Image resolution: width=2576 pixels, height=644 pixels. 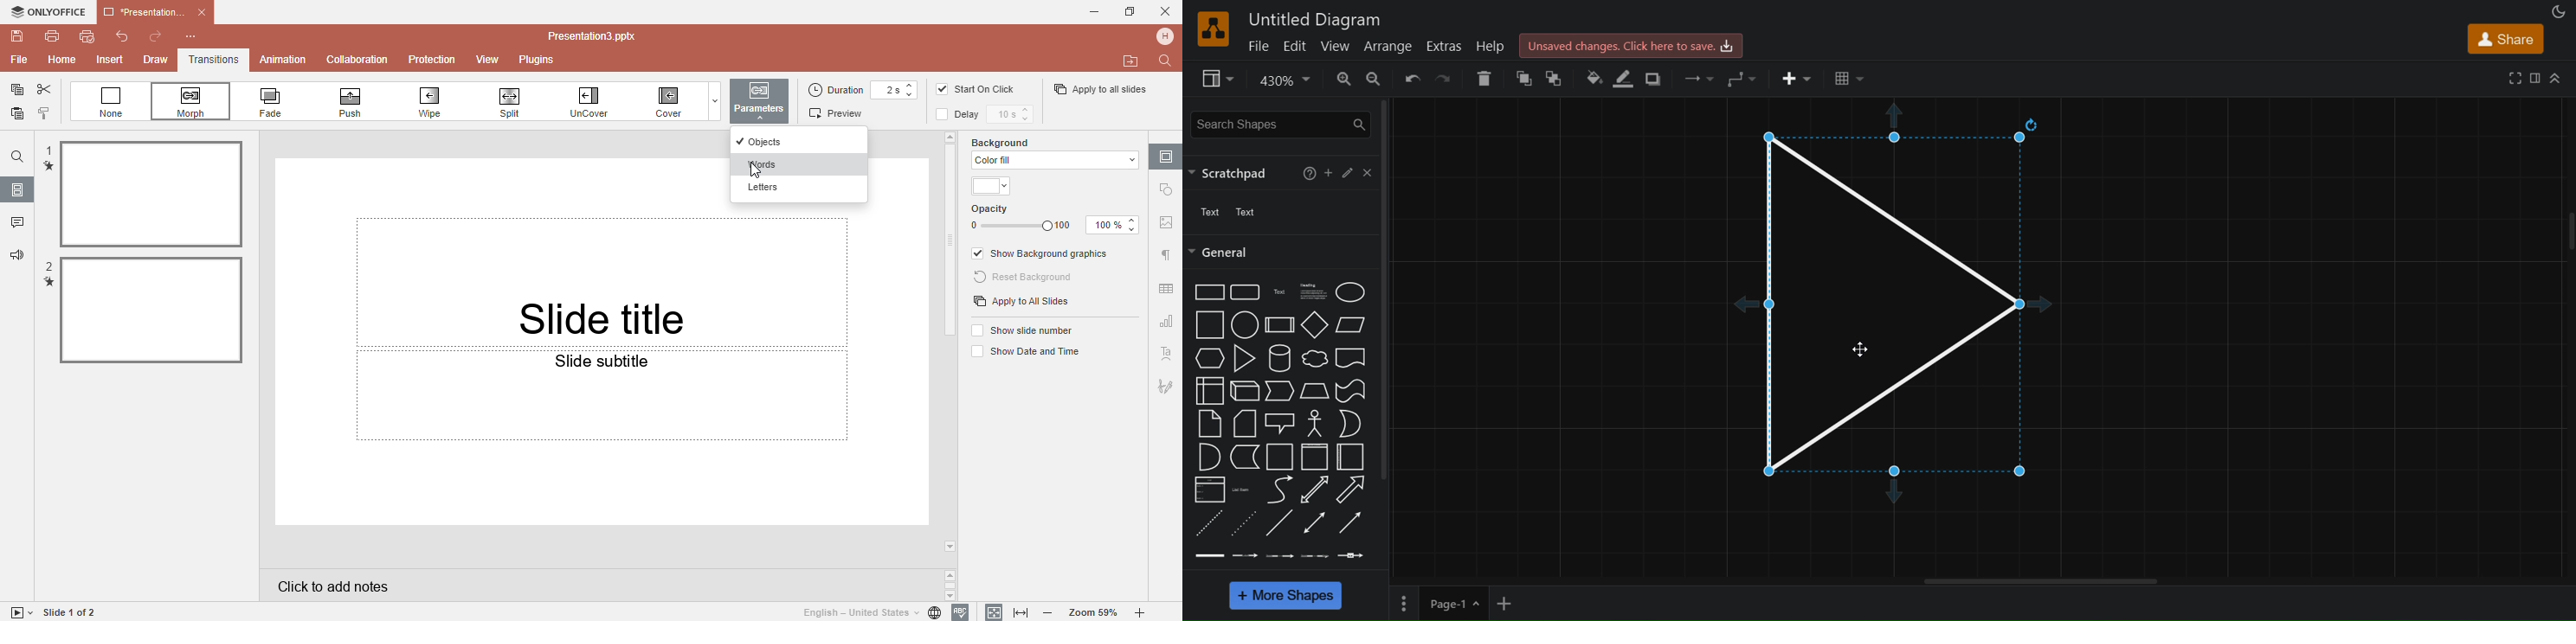 I want to click on share, so click(x=2507, y=38).